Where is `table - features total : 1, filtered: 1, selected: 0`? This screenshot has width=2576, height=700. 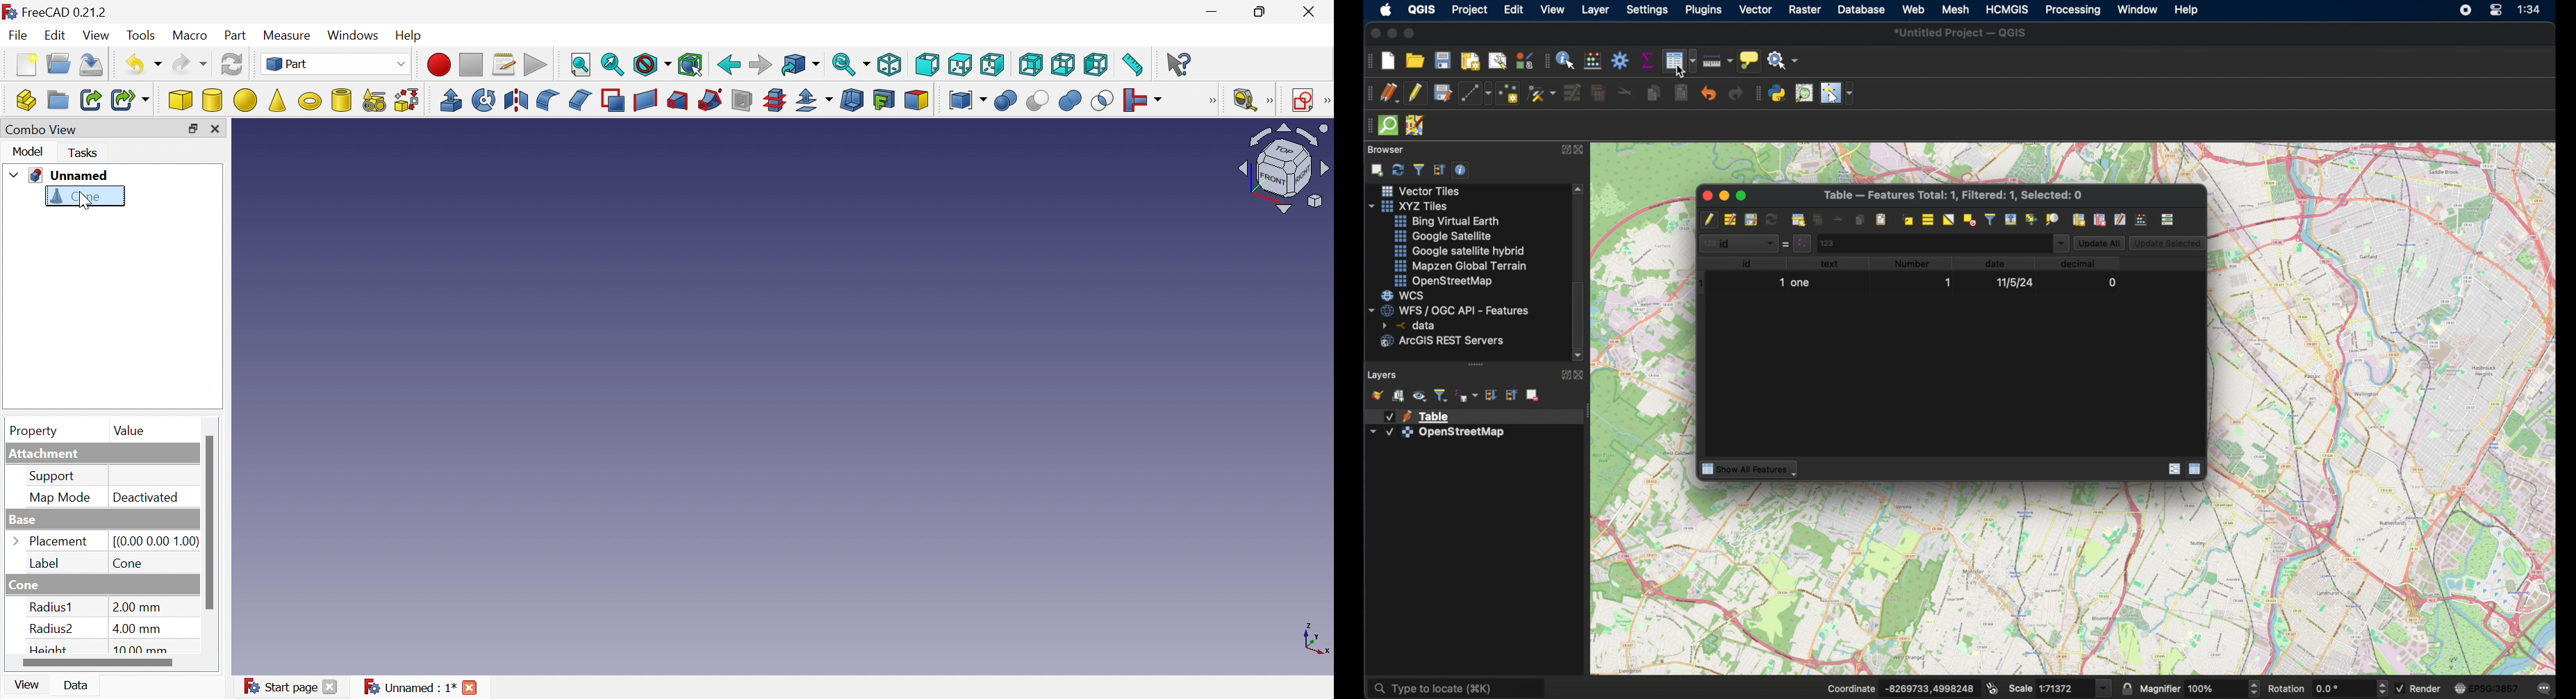
table - features total : 1, filtered: 1, selected: 0 is located at coordinates (1956, 194).